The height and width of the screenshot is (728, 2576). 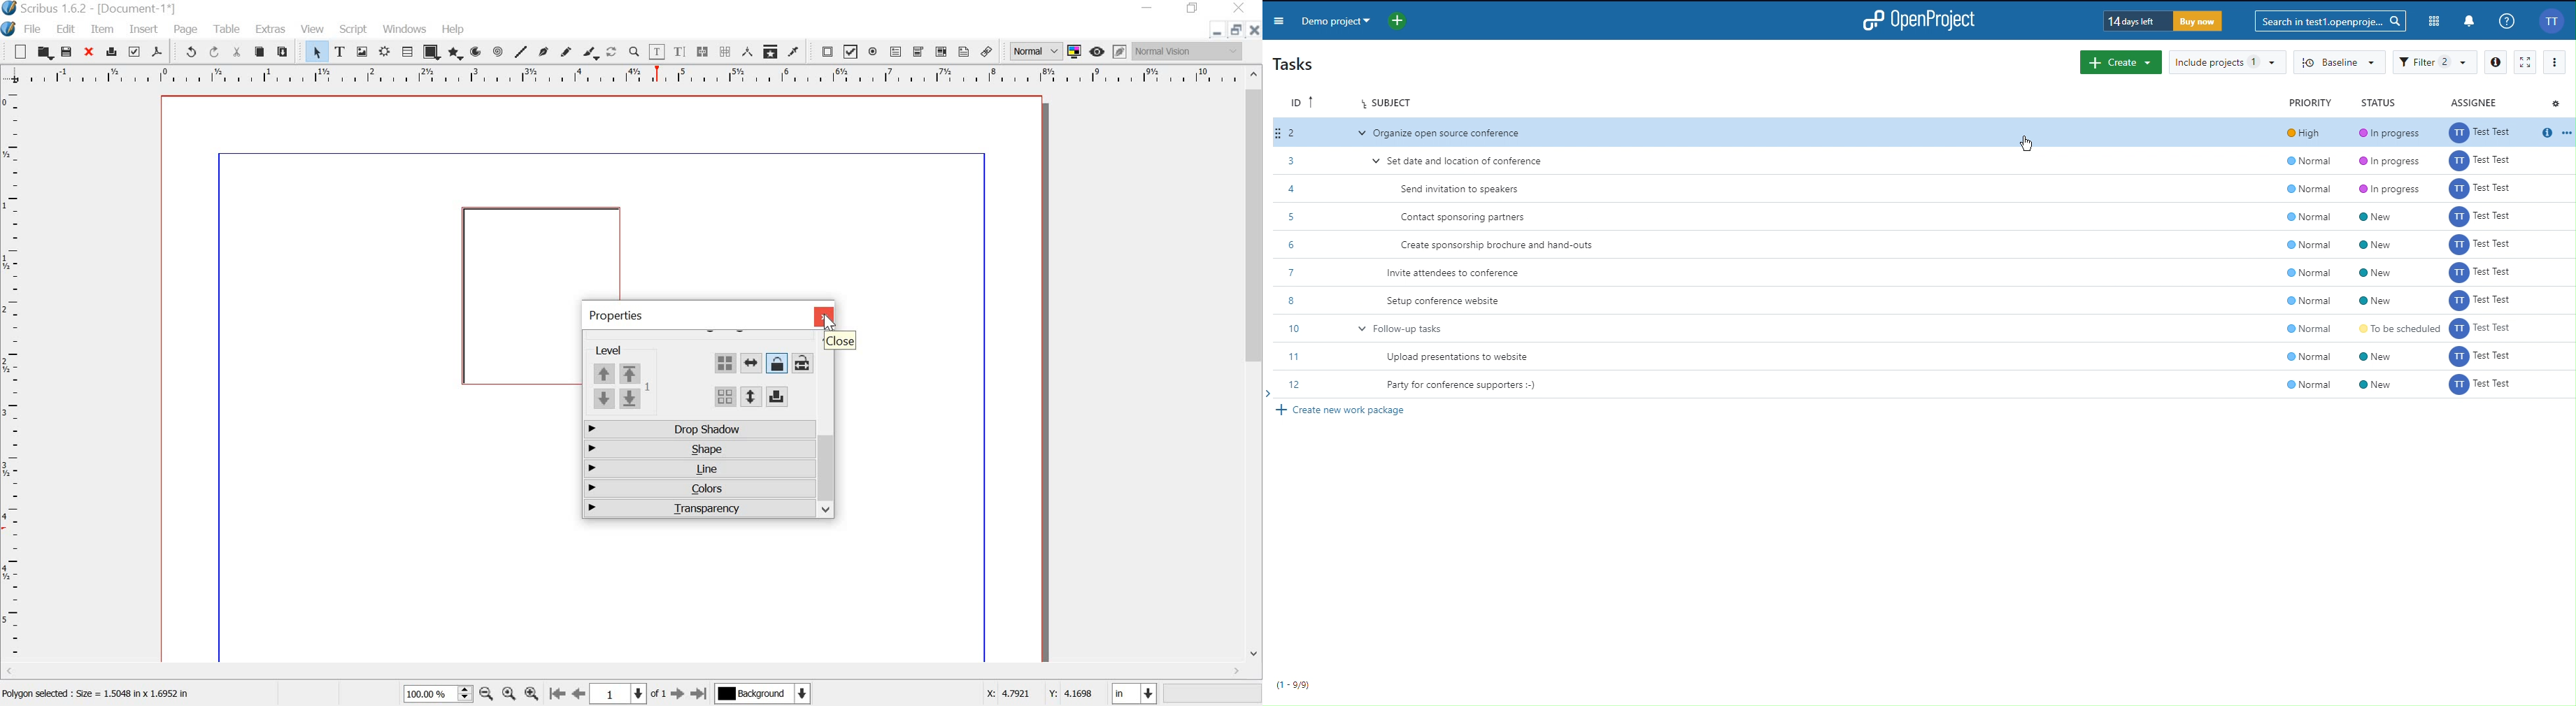 What do you see at coordinates (2468, 20) in the screenshot?
I see `Notifications` at bounding box center [2468, 20].